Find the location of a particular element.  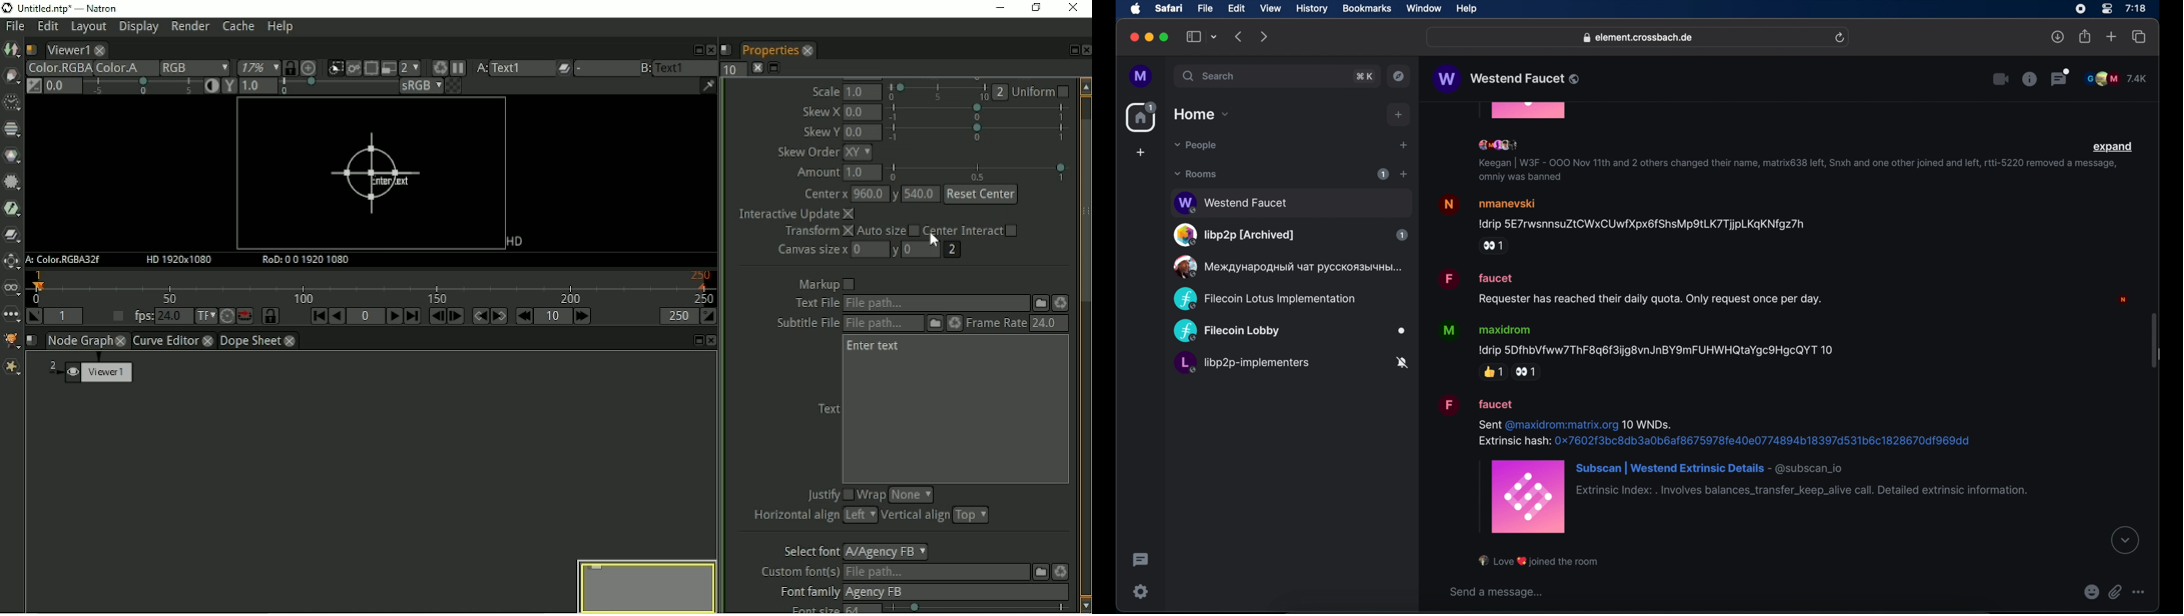

public room is located at coordinates (1290, 364).